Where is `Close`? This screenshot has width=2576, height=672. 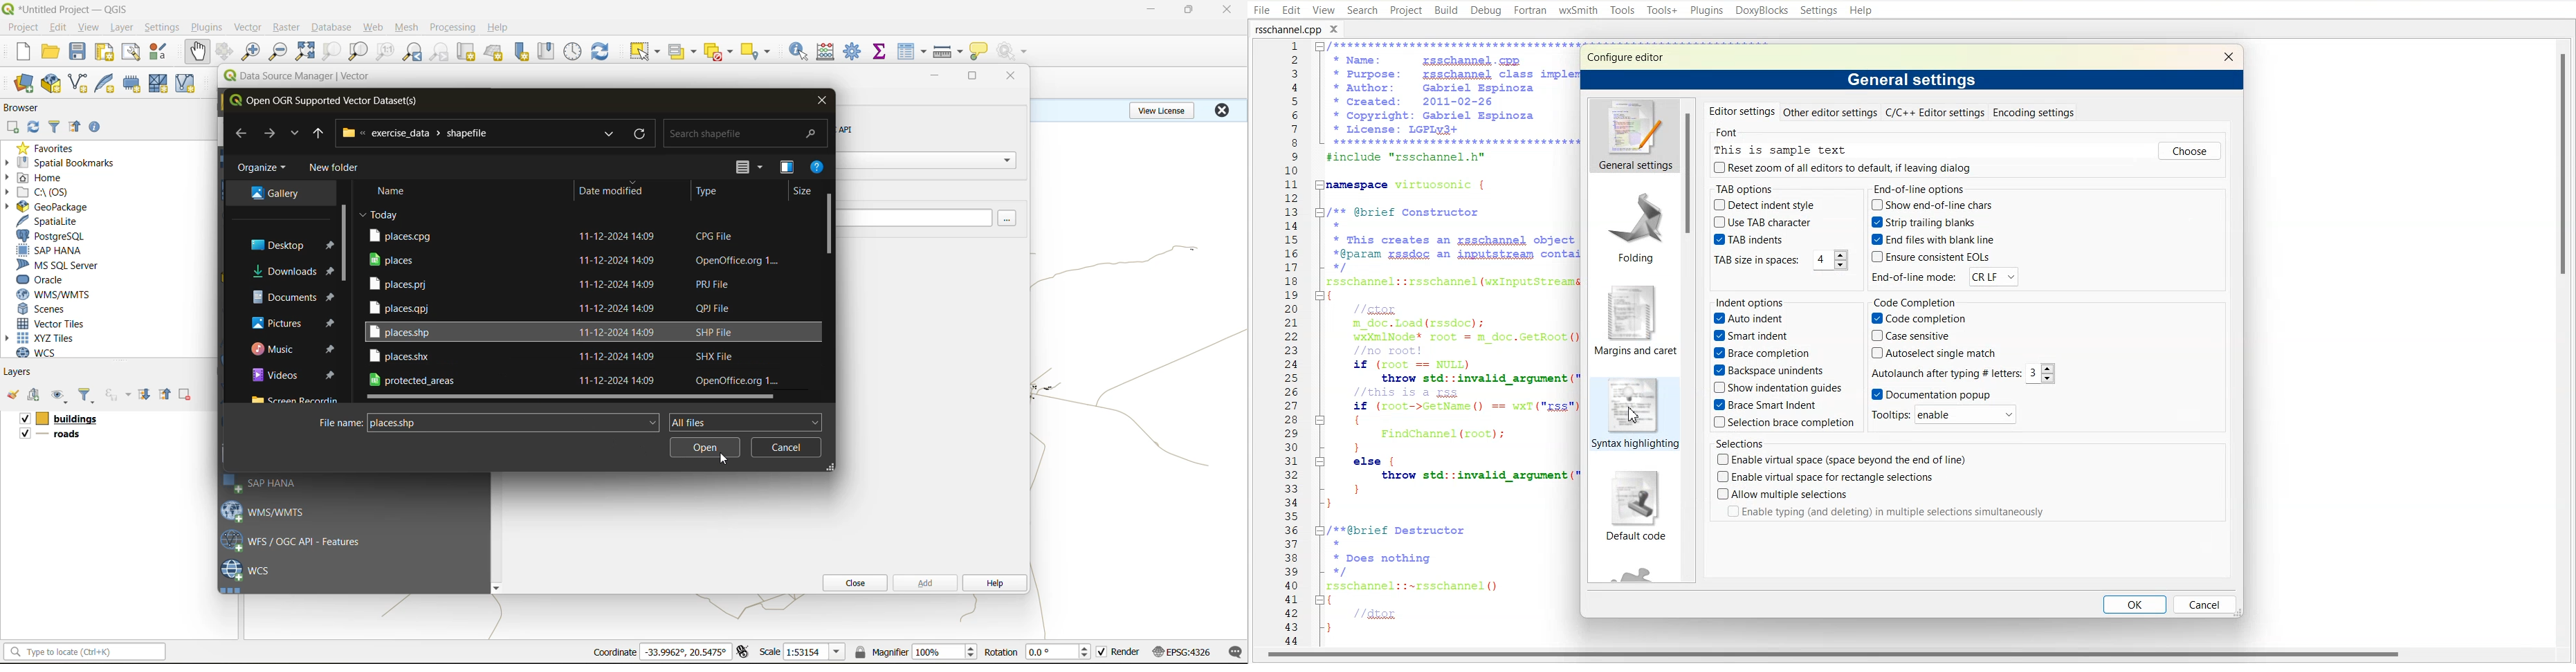 Close is located at coordinates (1338, 28).